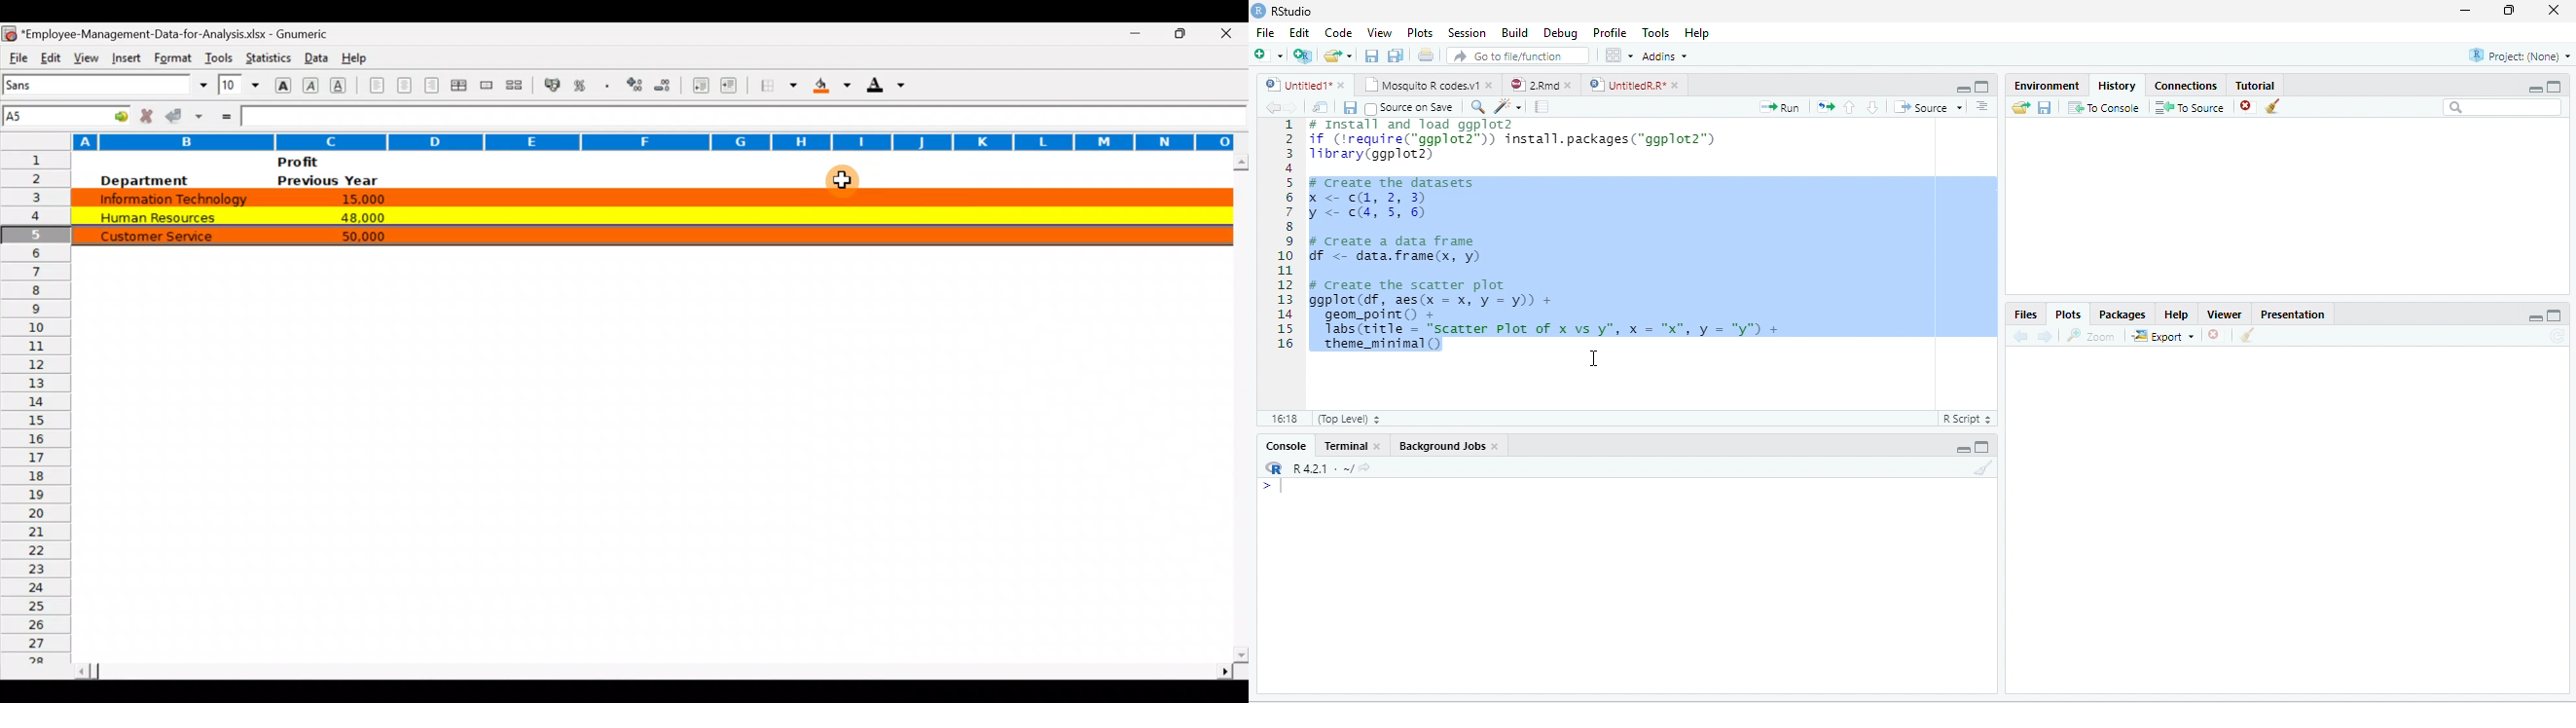  I want to click on Go forward to next source location, so click(1291, 108).